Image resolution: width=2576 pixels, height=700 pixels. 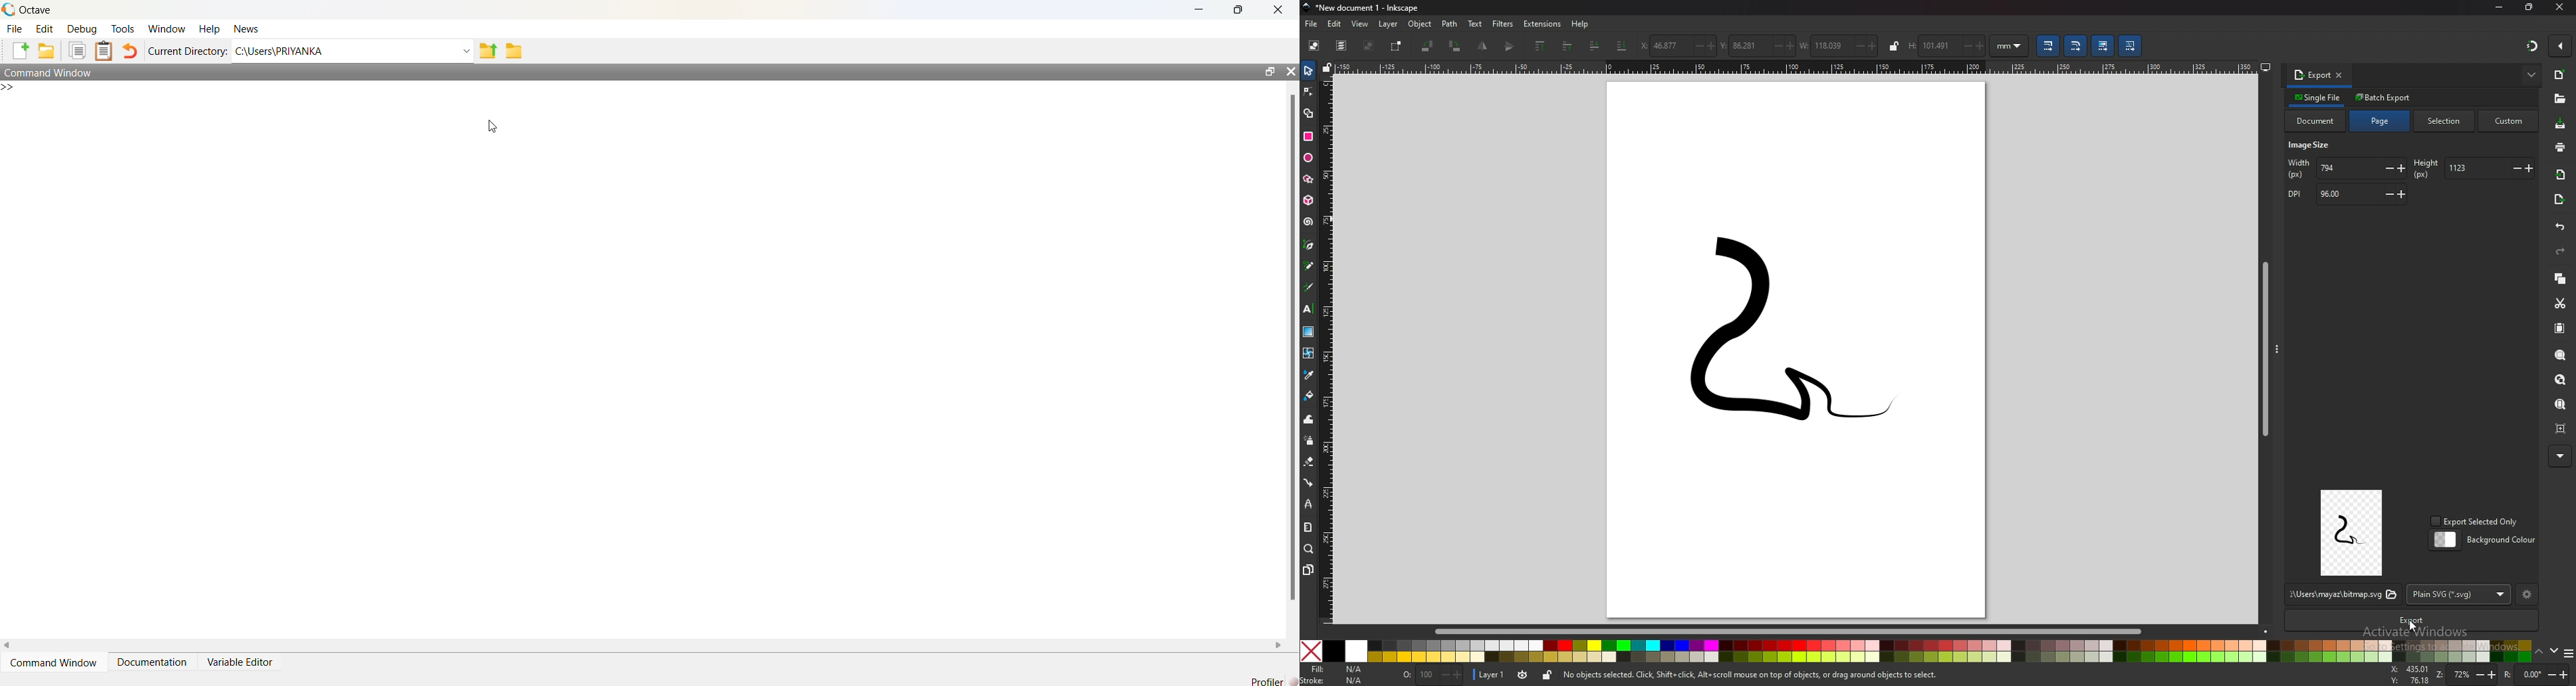 I want to click on y coordinates, so click(x=1758, y=45).